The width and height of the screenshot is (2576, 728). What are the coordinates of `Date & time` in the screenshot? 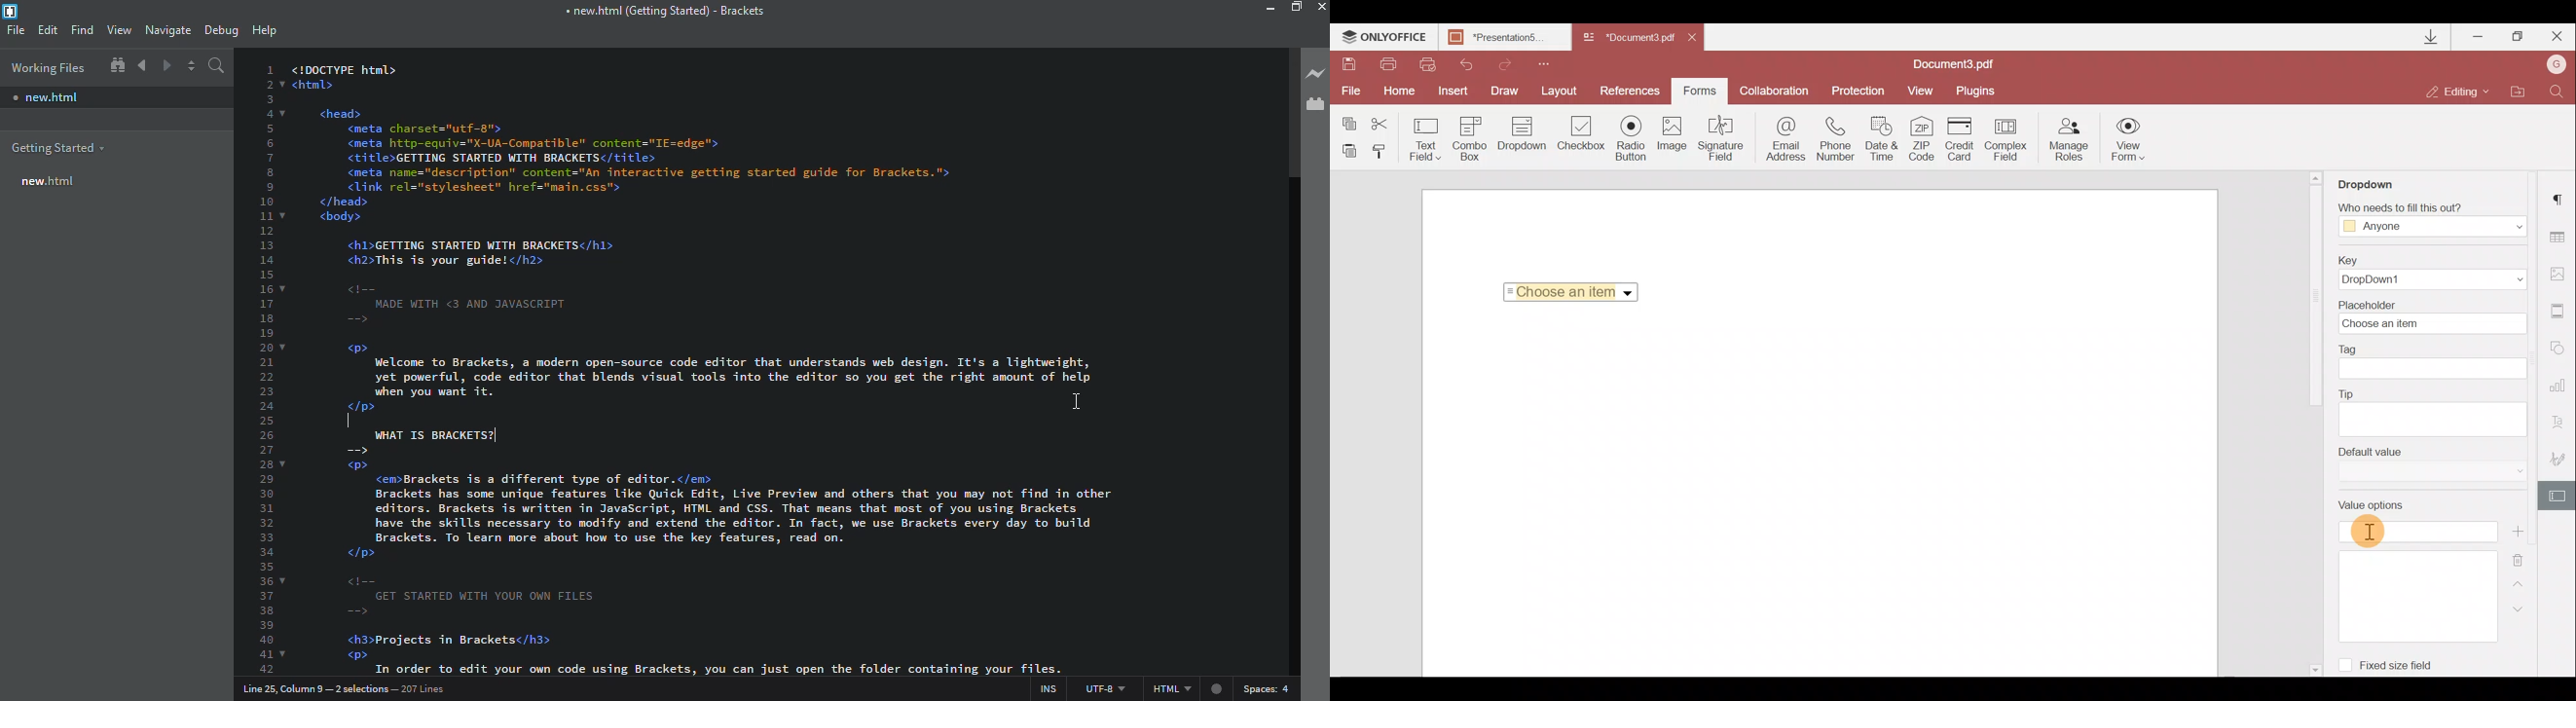 It's located at (1883, 141).